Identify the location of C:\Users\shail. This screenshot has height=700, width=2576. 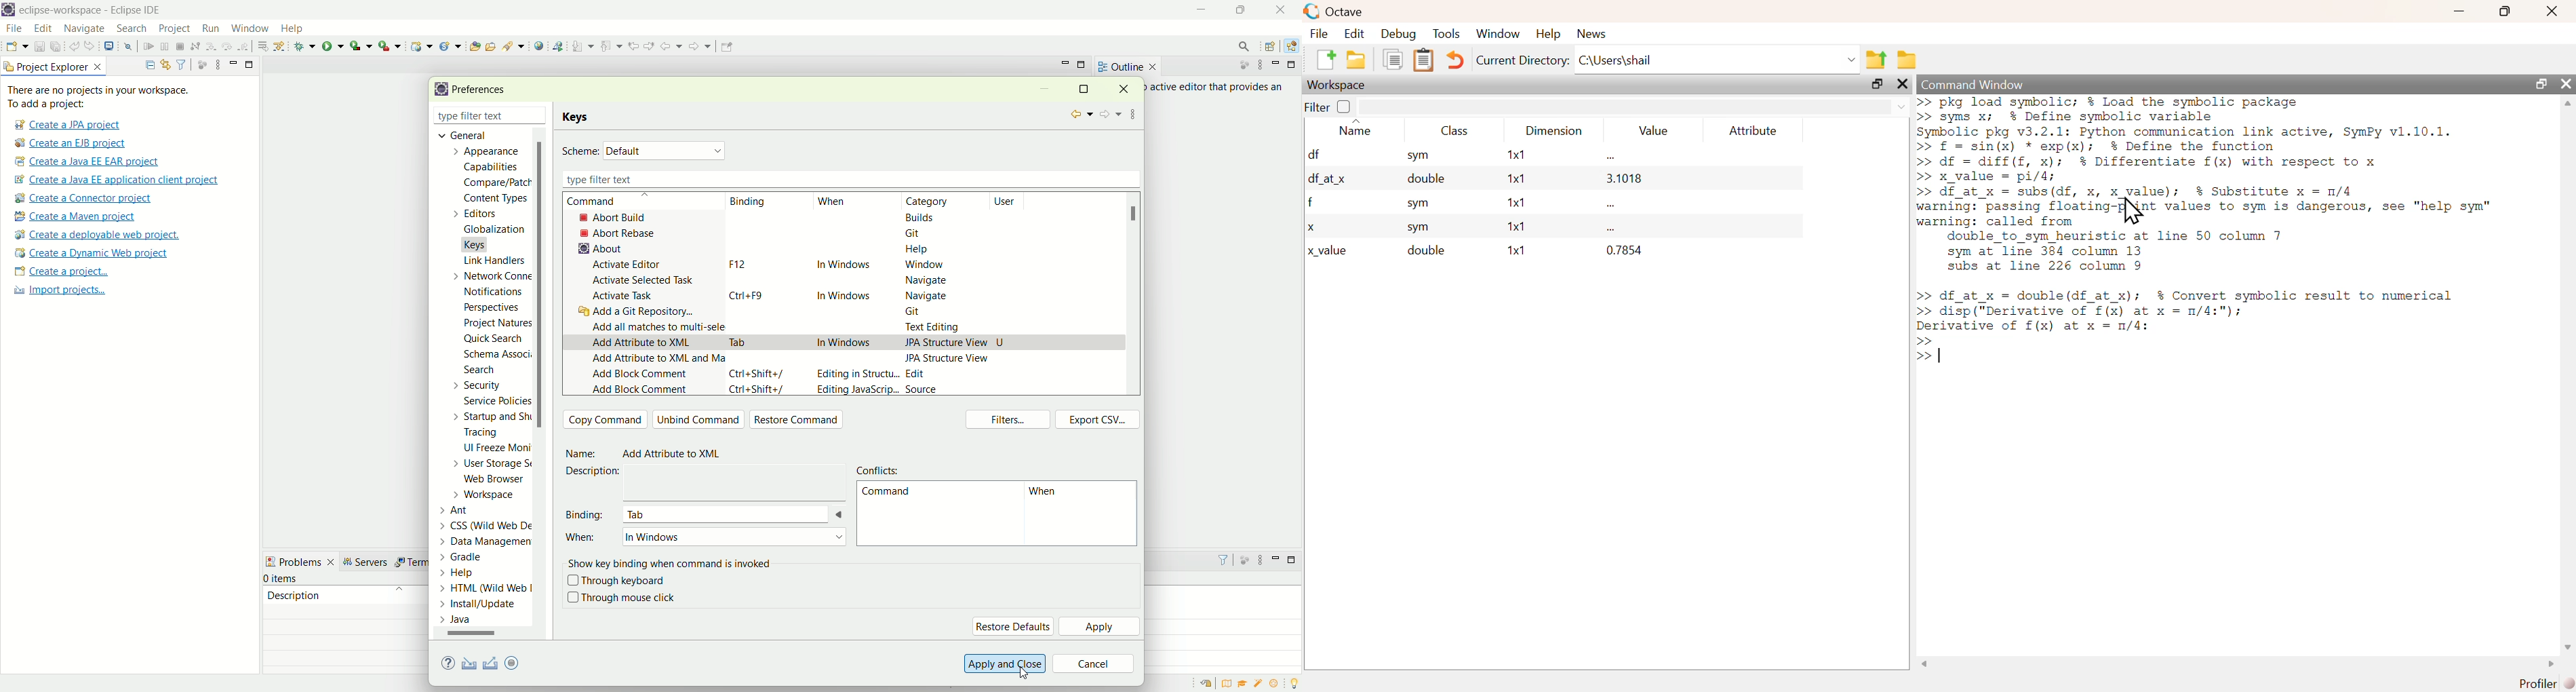
(1716, 60).